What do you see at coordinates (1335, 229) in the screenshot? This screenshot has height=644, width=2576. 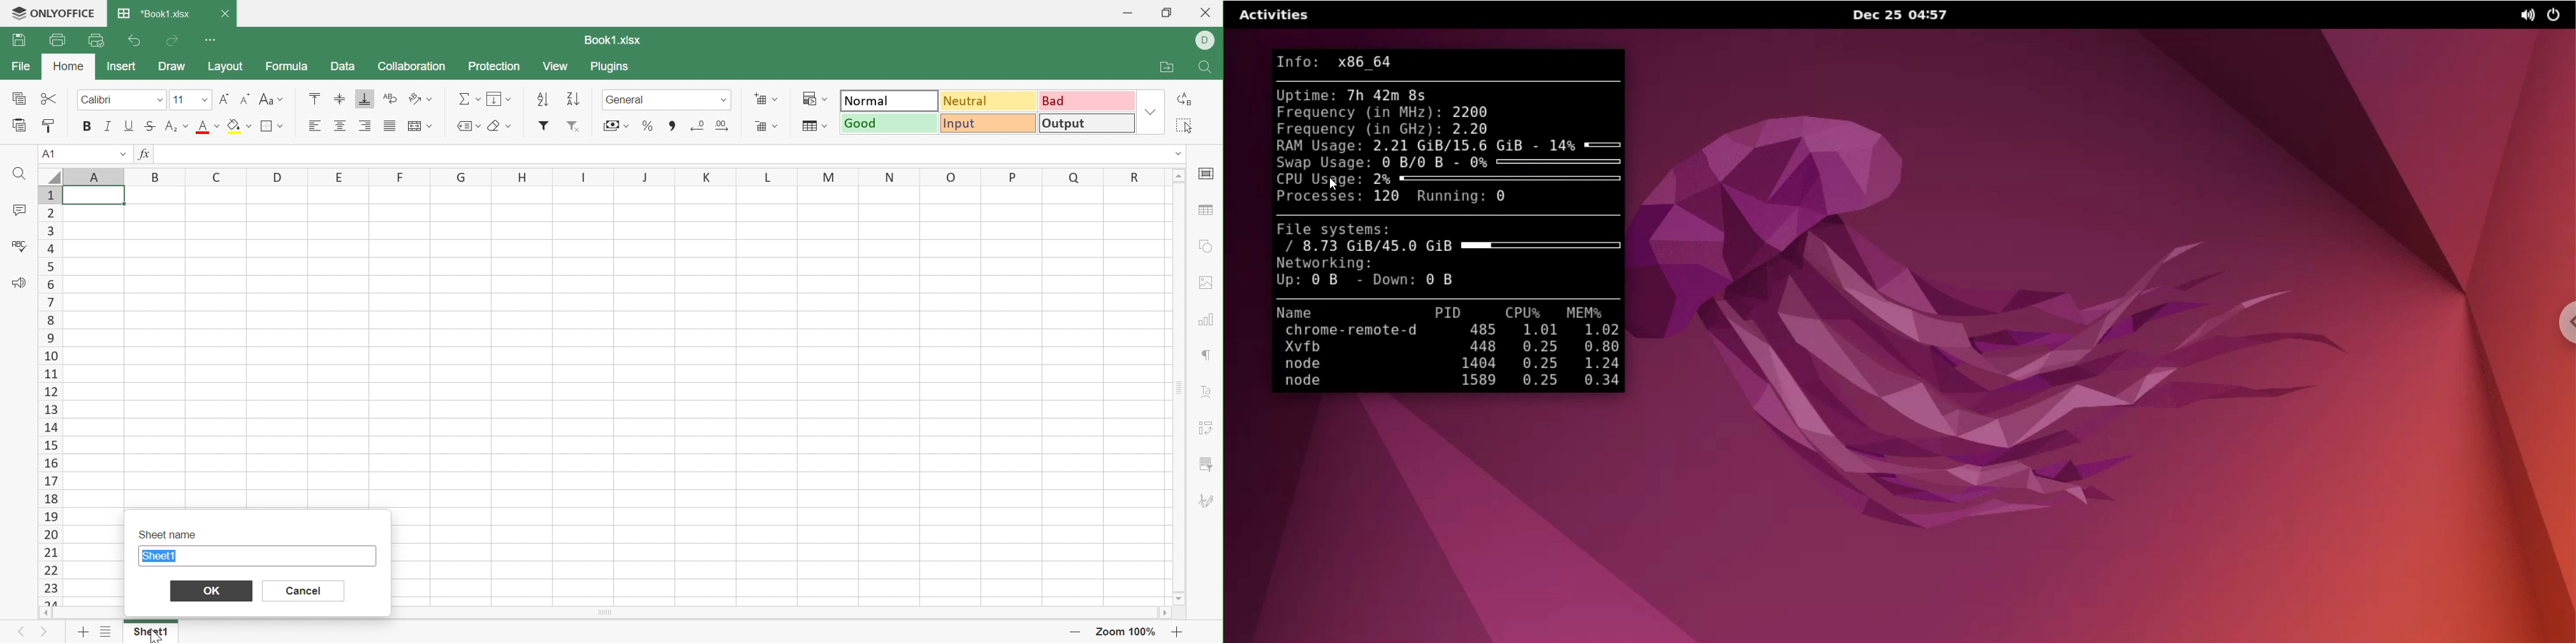 I see `file systems:` at bounding box center [1335, 229].